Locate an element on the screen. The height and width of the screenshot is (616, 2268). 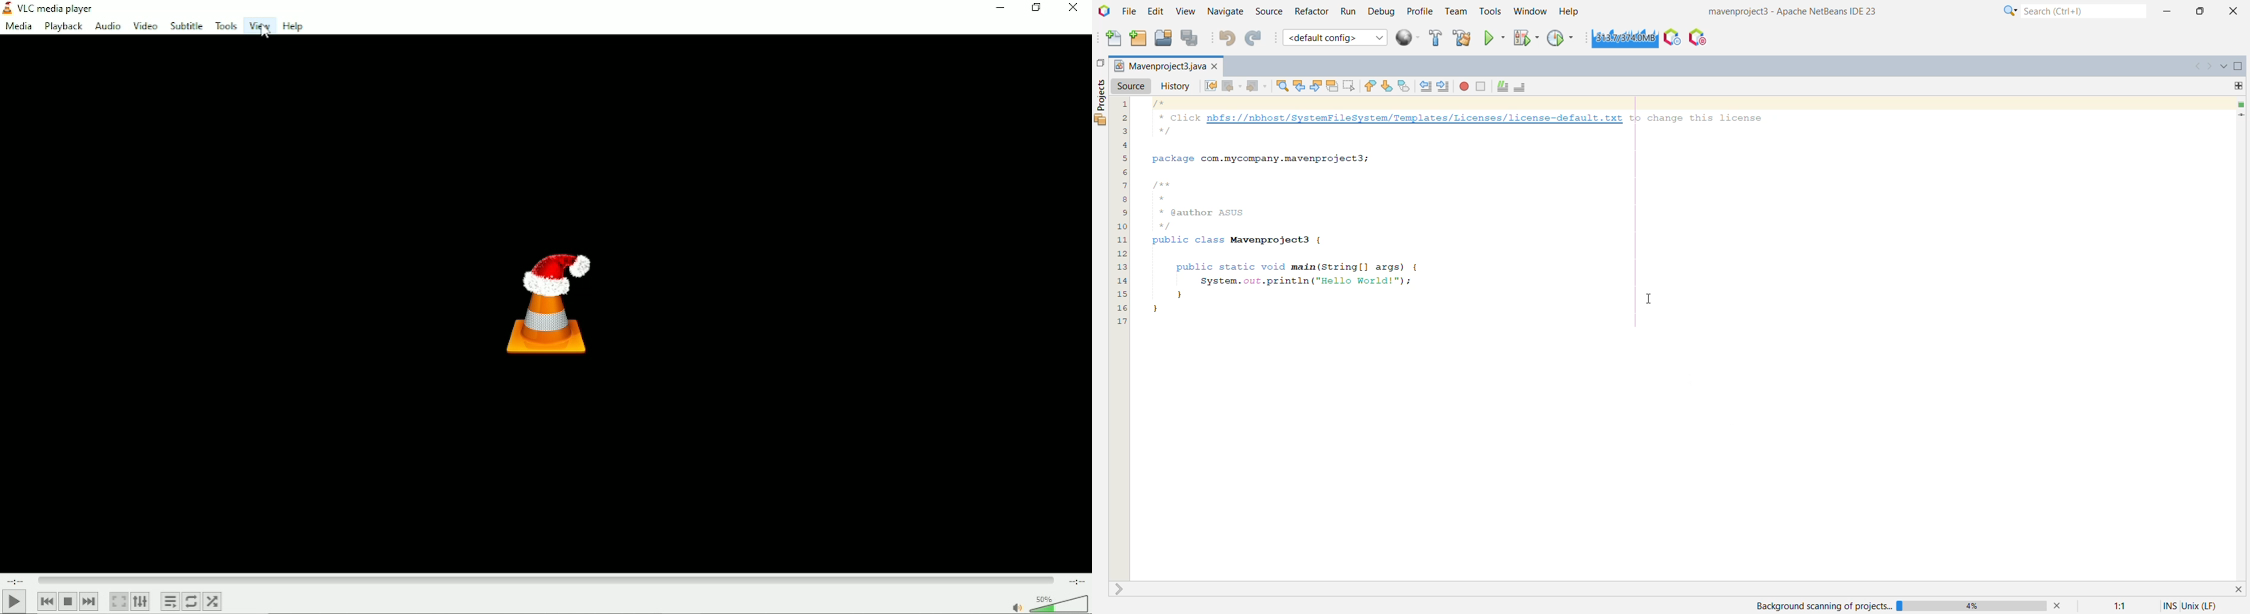
Next is located at coordinates (88, 601).